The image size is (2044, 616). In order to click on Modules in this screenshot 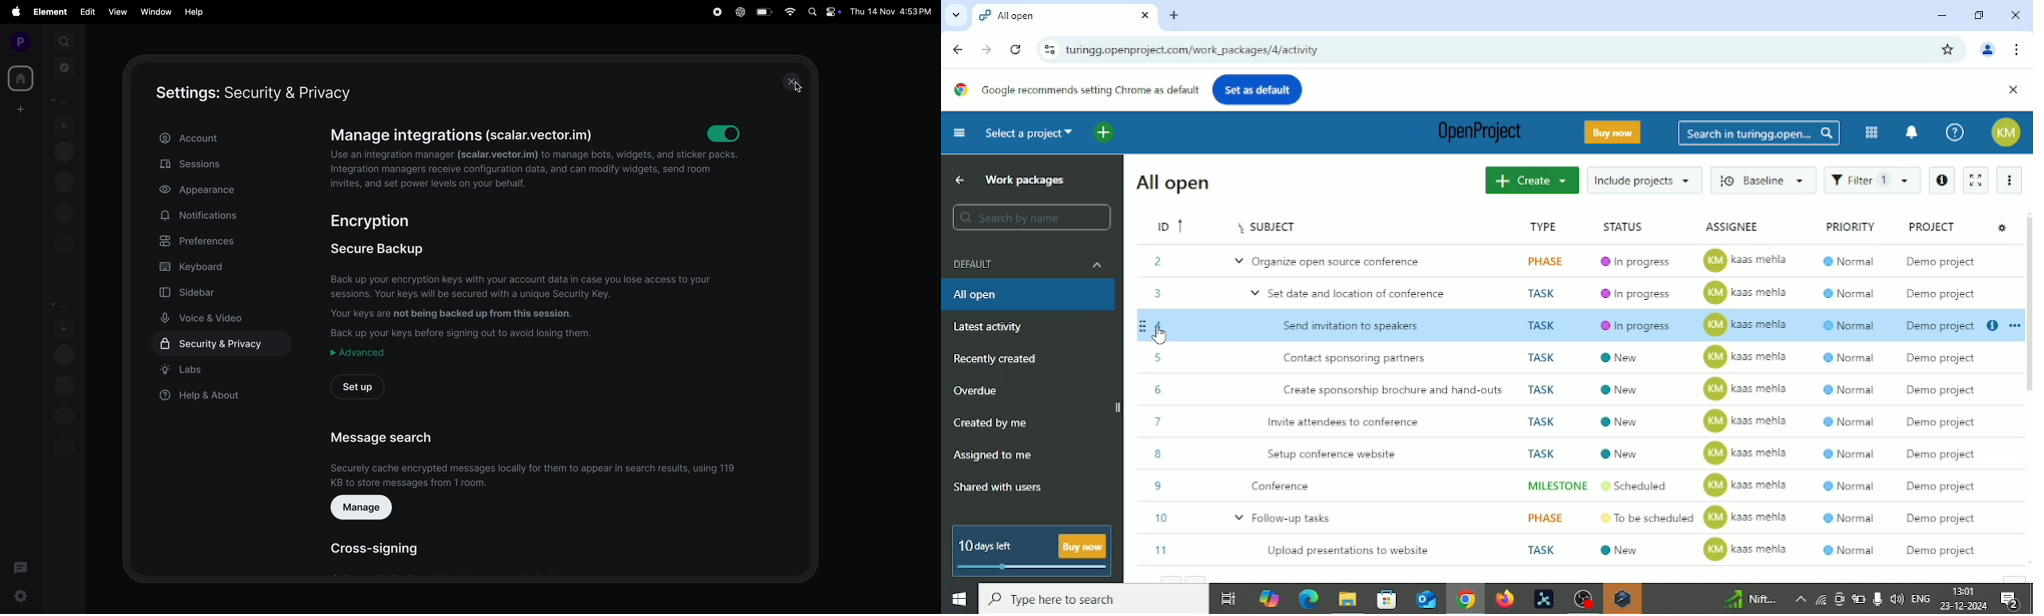, I will do `click(1871, 132)`.